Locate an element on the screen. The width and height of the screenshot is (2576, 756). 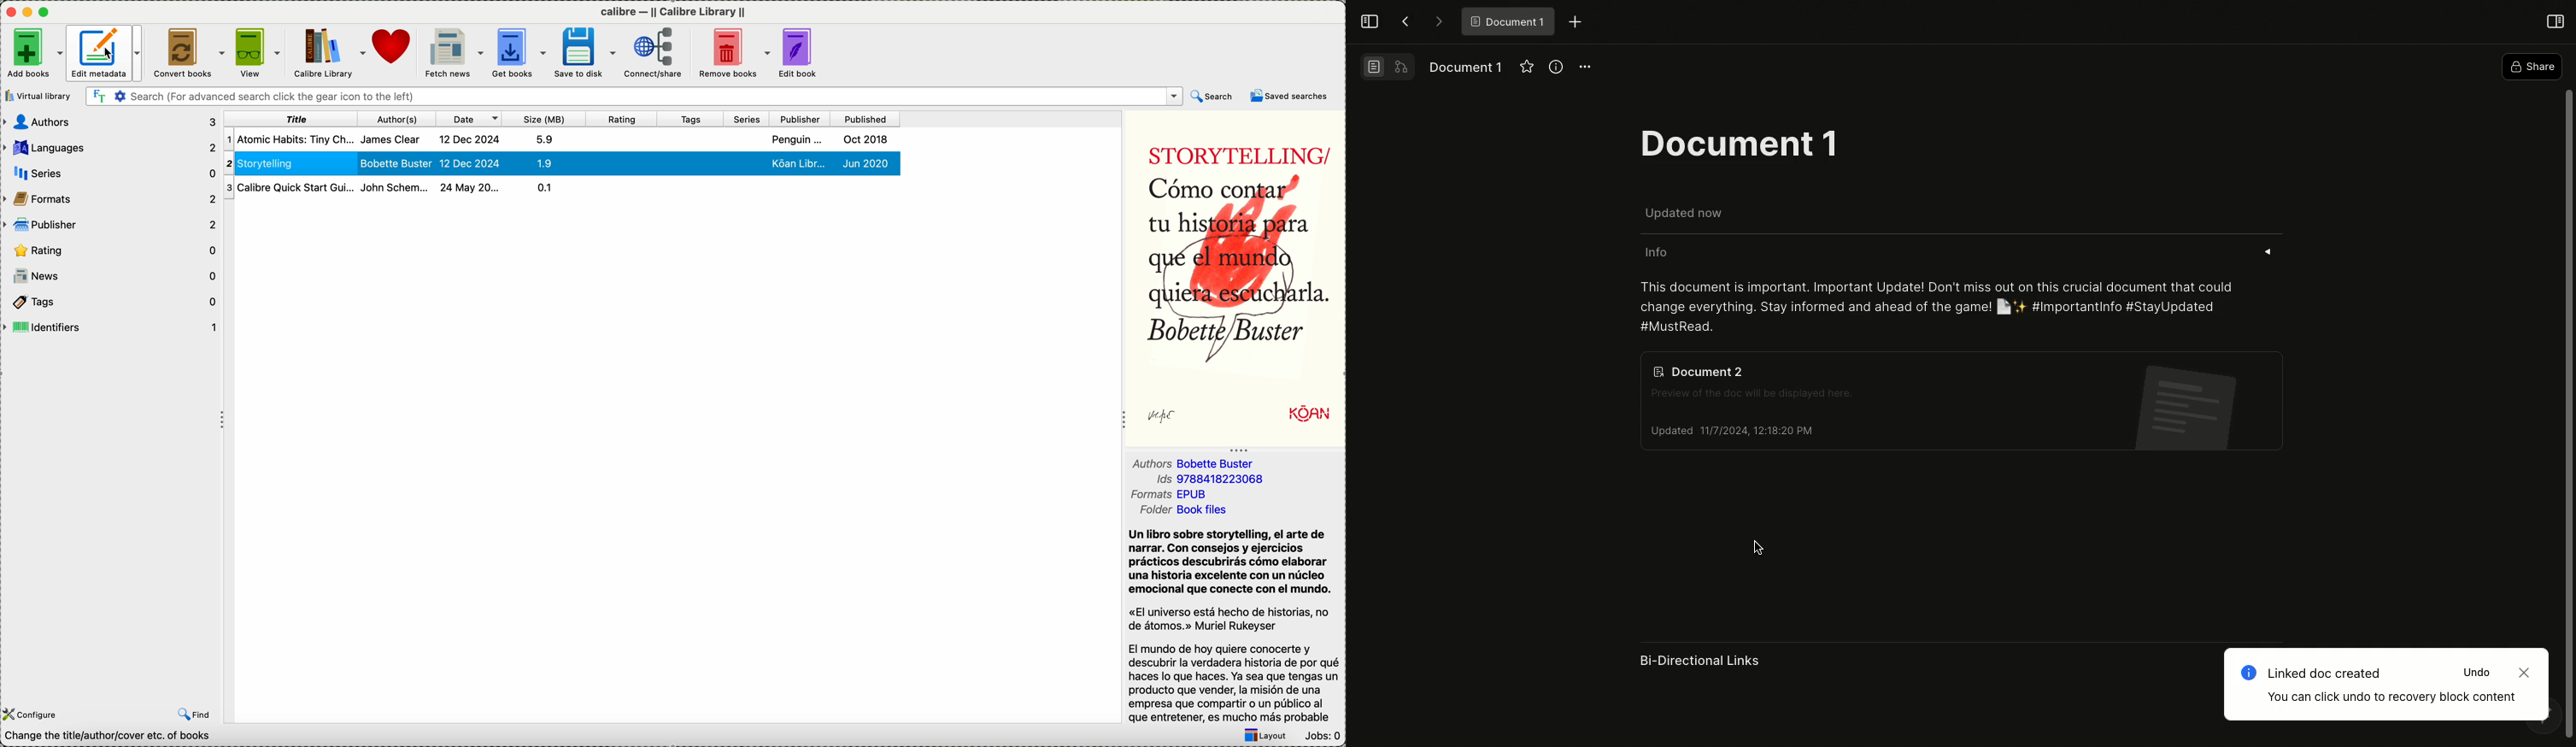
tags is located at coordinates (692, 119).